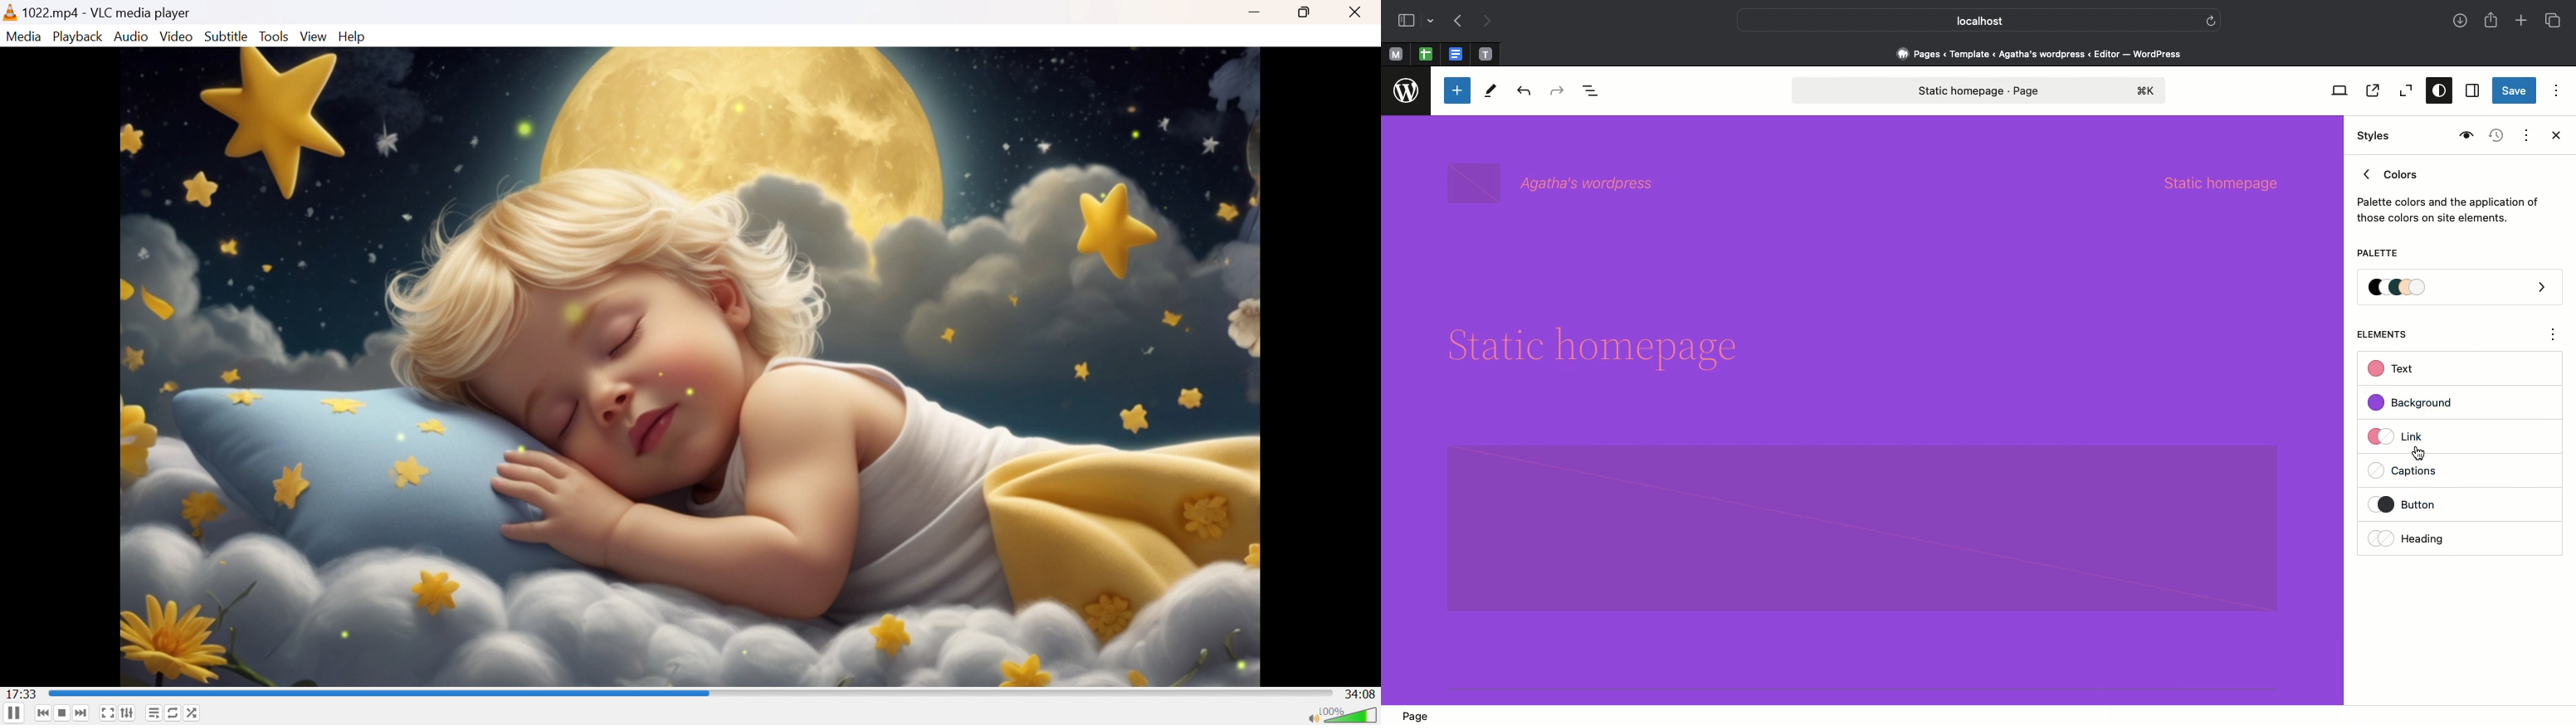  Describe the element at coordinates (2435, 92) in the screenshot. I see `Styles` at that location.